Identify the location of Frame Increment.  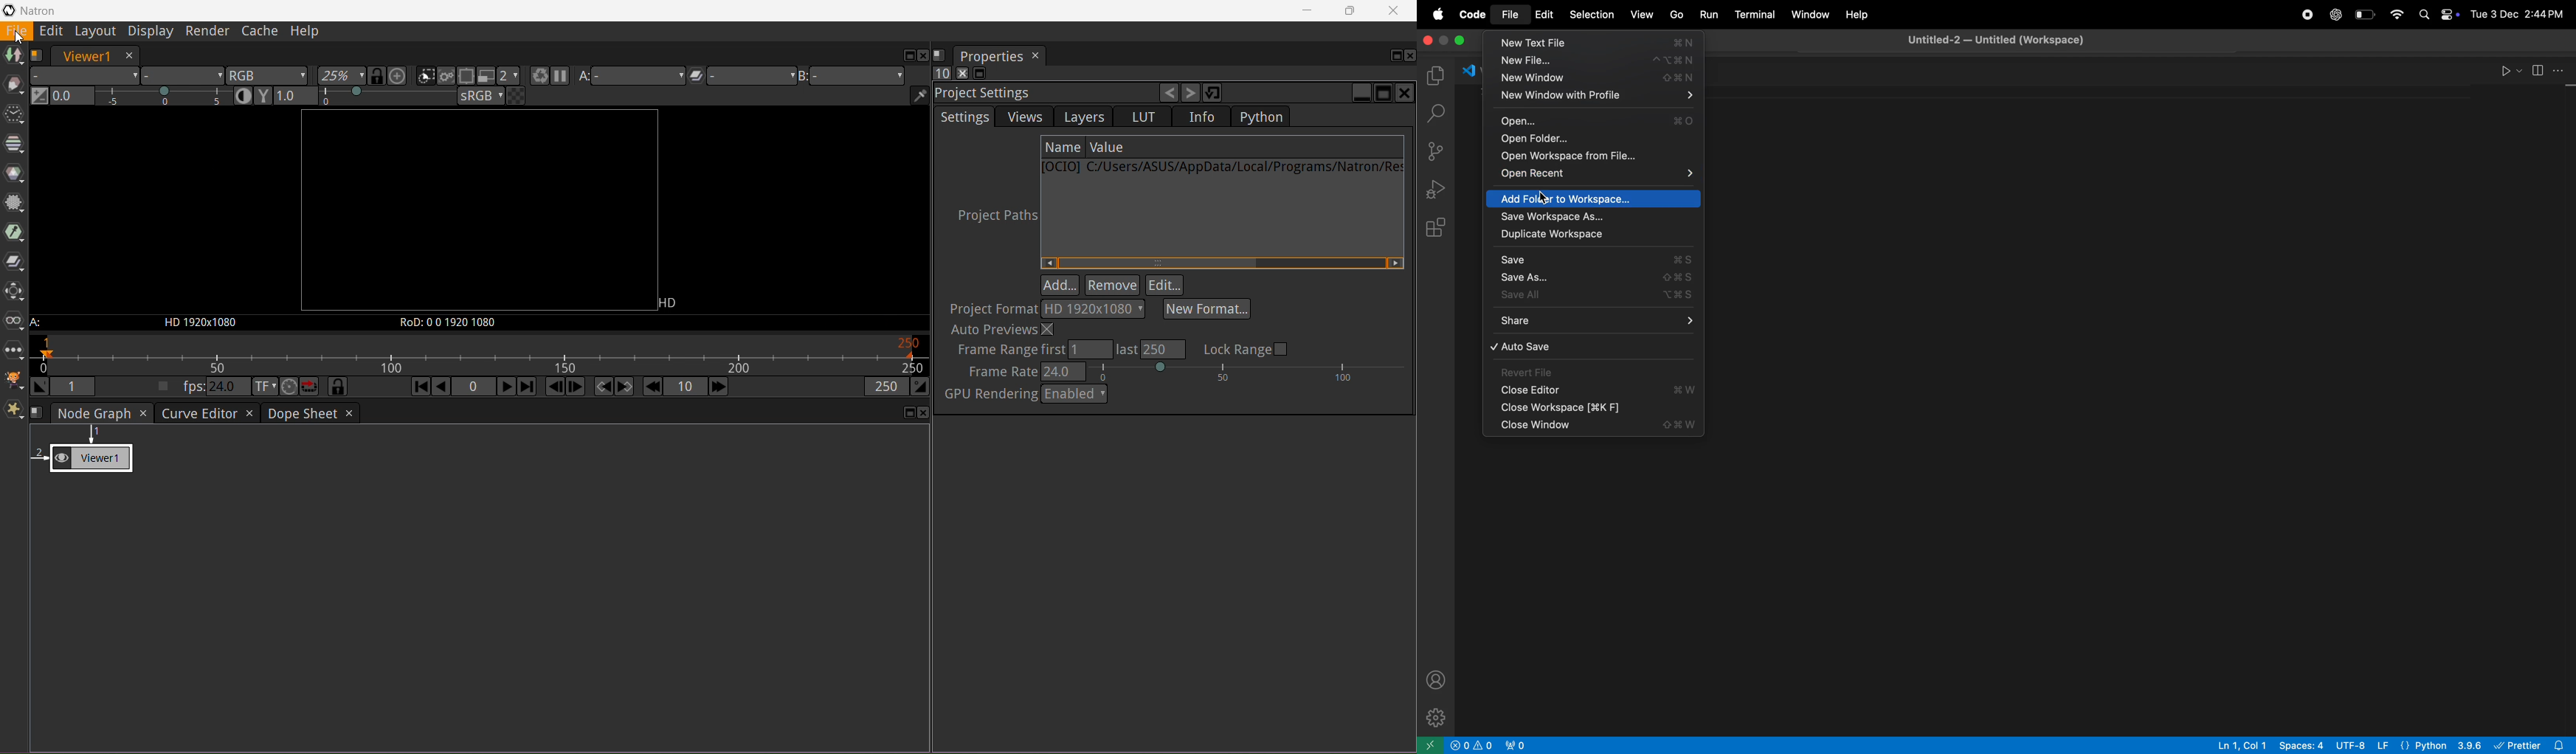
(684, 387).